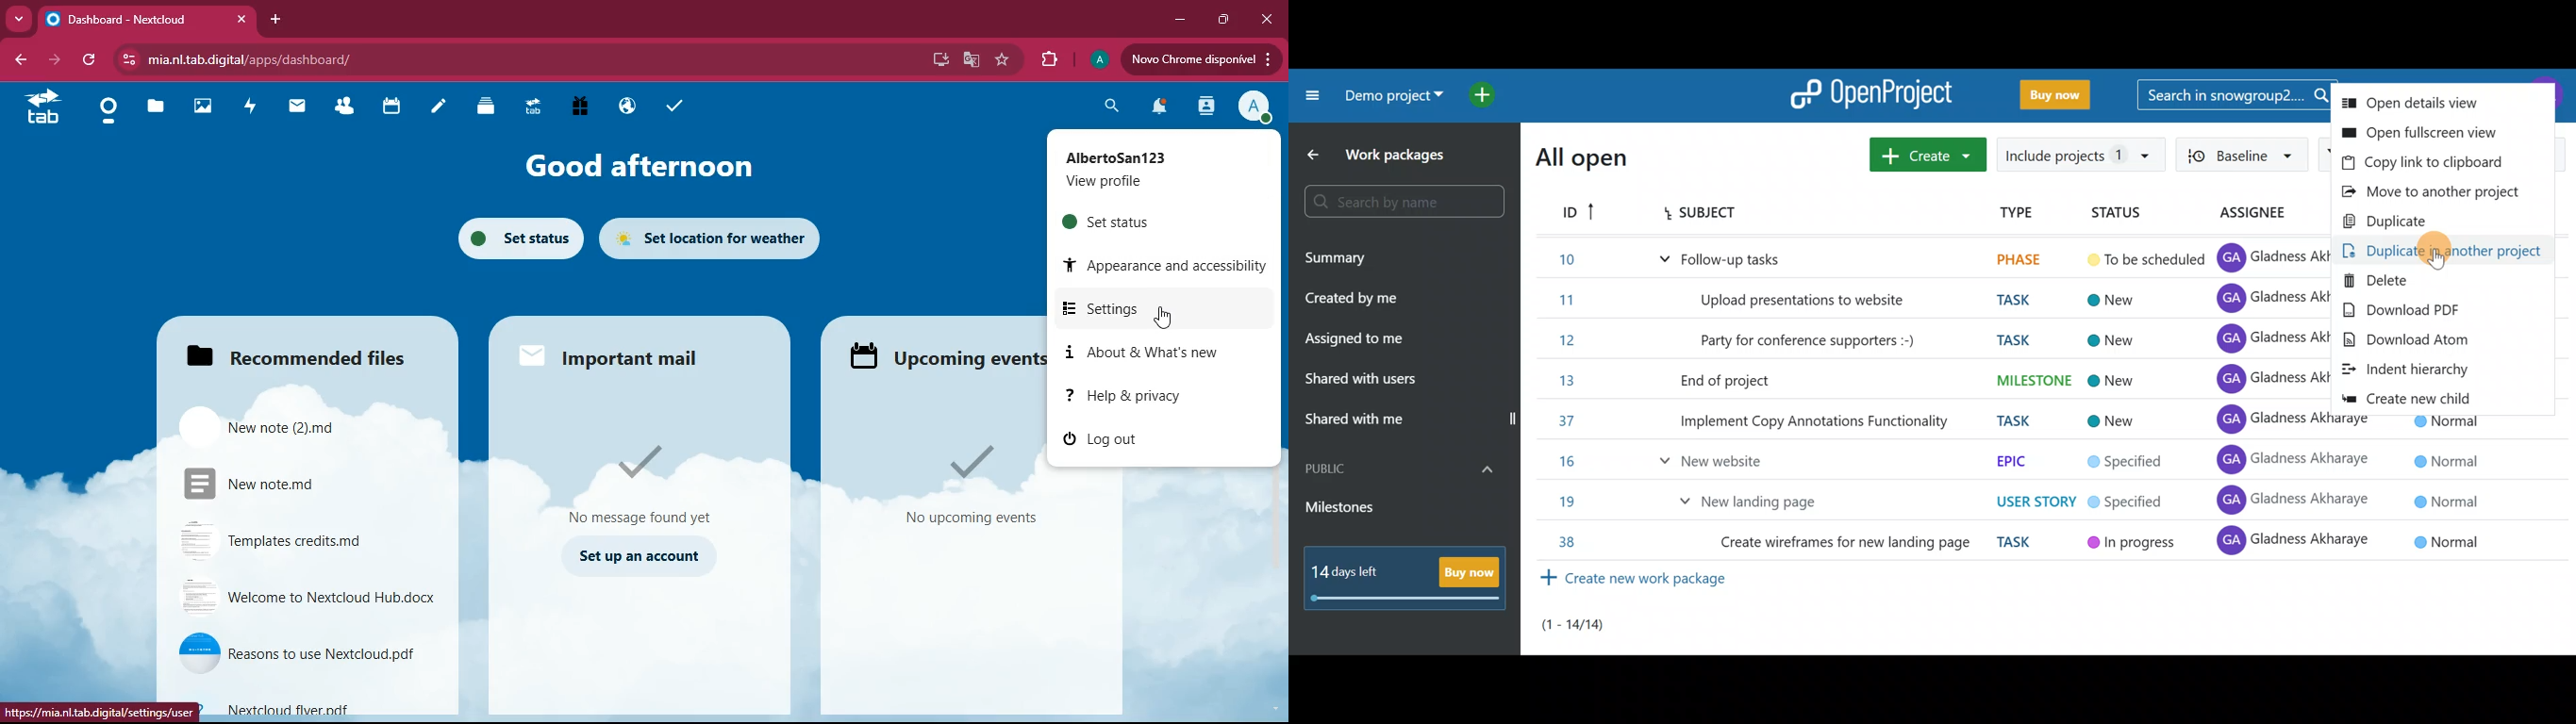 The width and height of the screenshot is (2576, 728). I want to click on 13, so click(1560, 381).